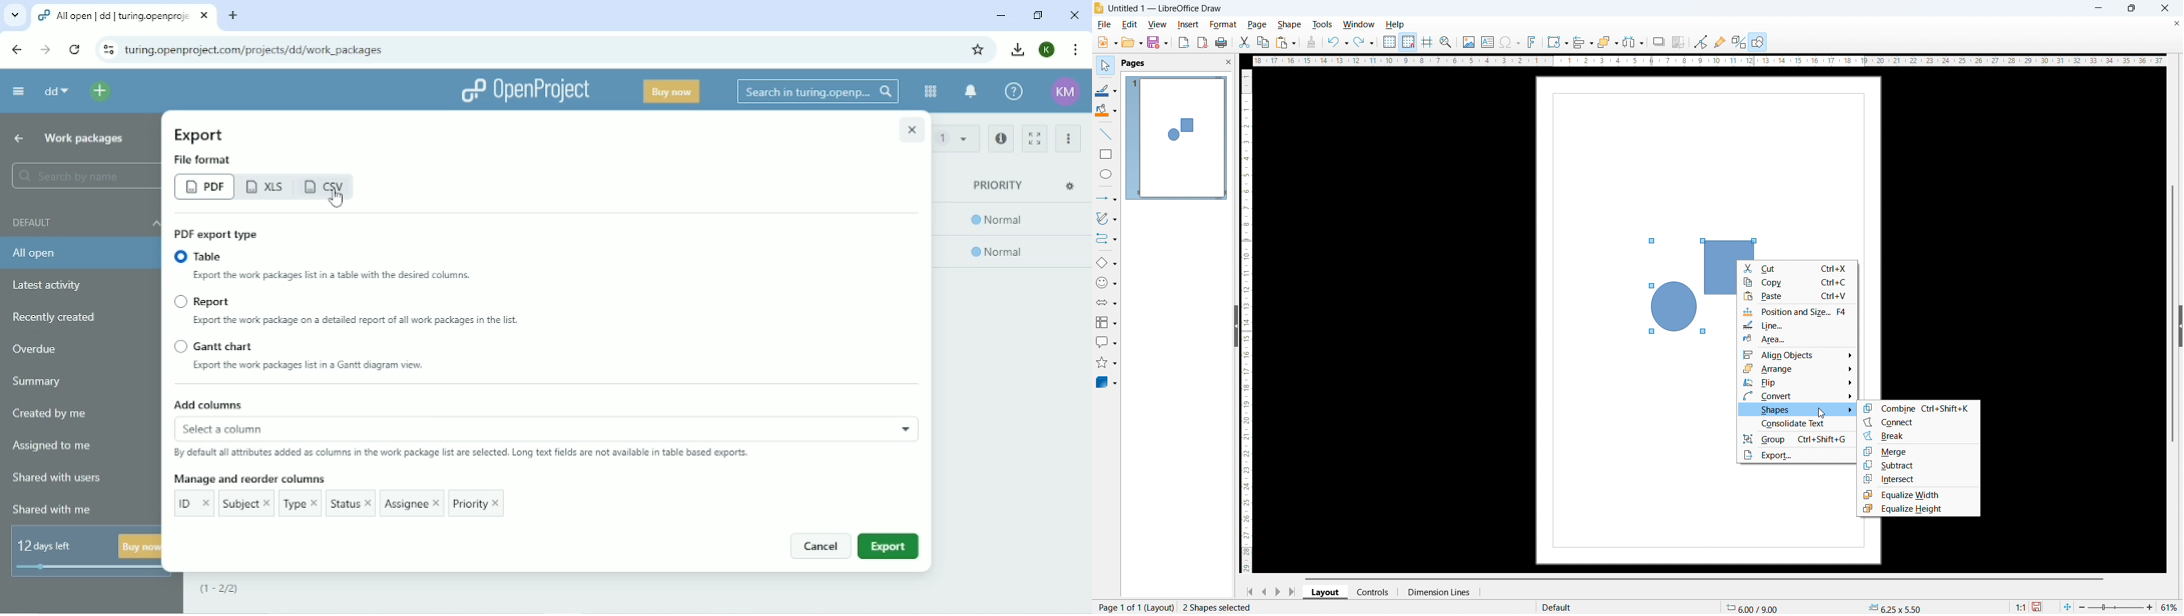 The width and height of the screenshot is (2184, 616). I want to click on format, so click(1223, 25).